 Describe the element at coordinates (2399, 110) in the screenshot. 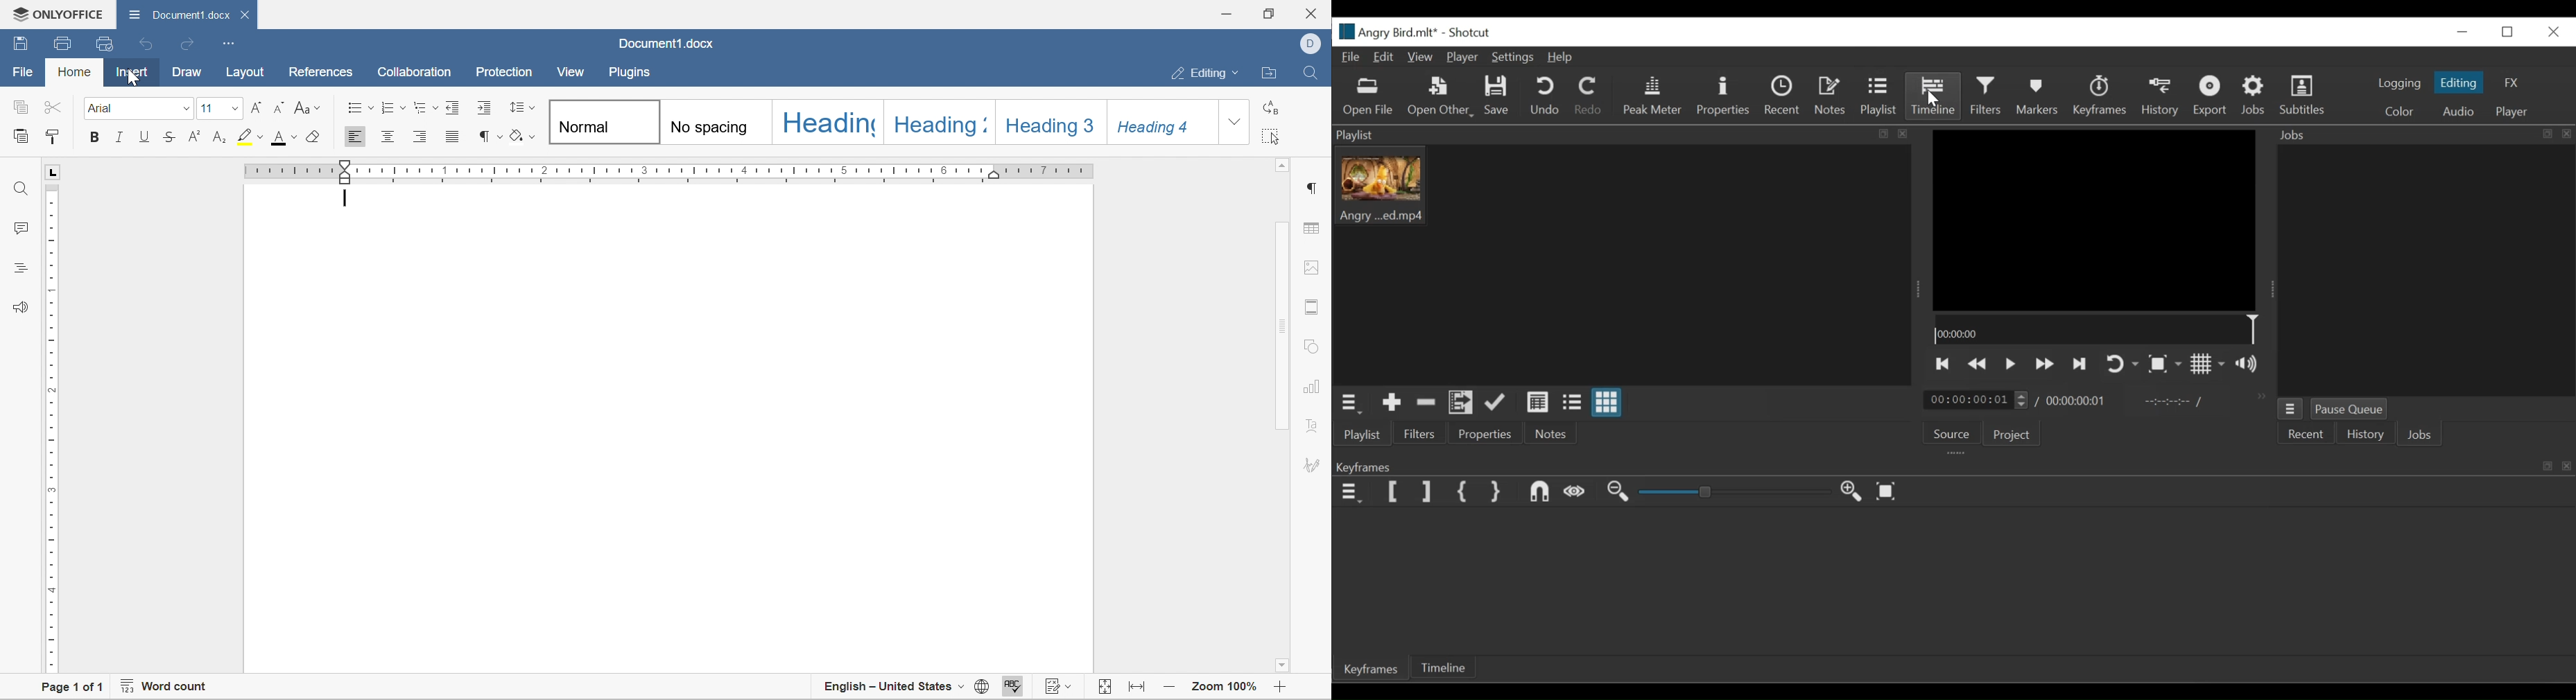

I see `Color` at that location.